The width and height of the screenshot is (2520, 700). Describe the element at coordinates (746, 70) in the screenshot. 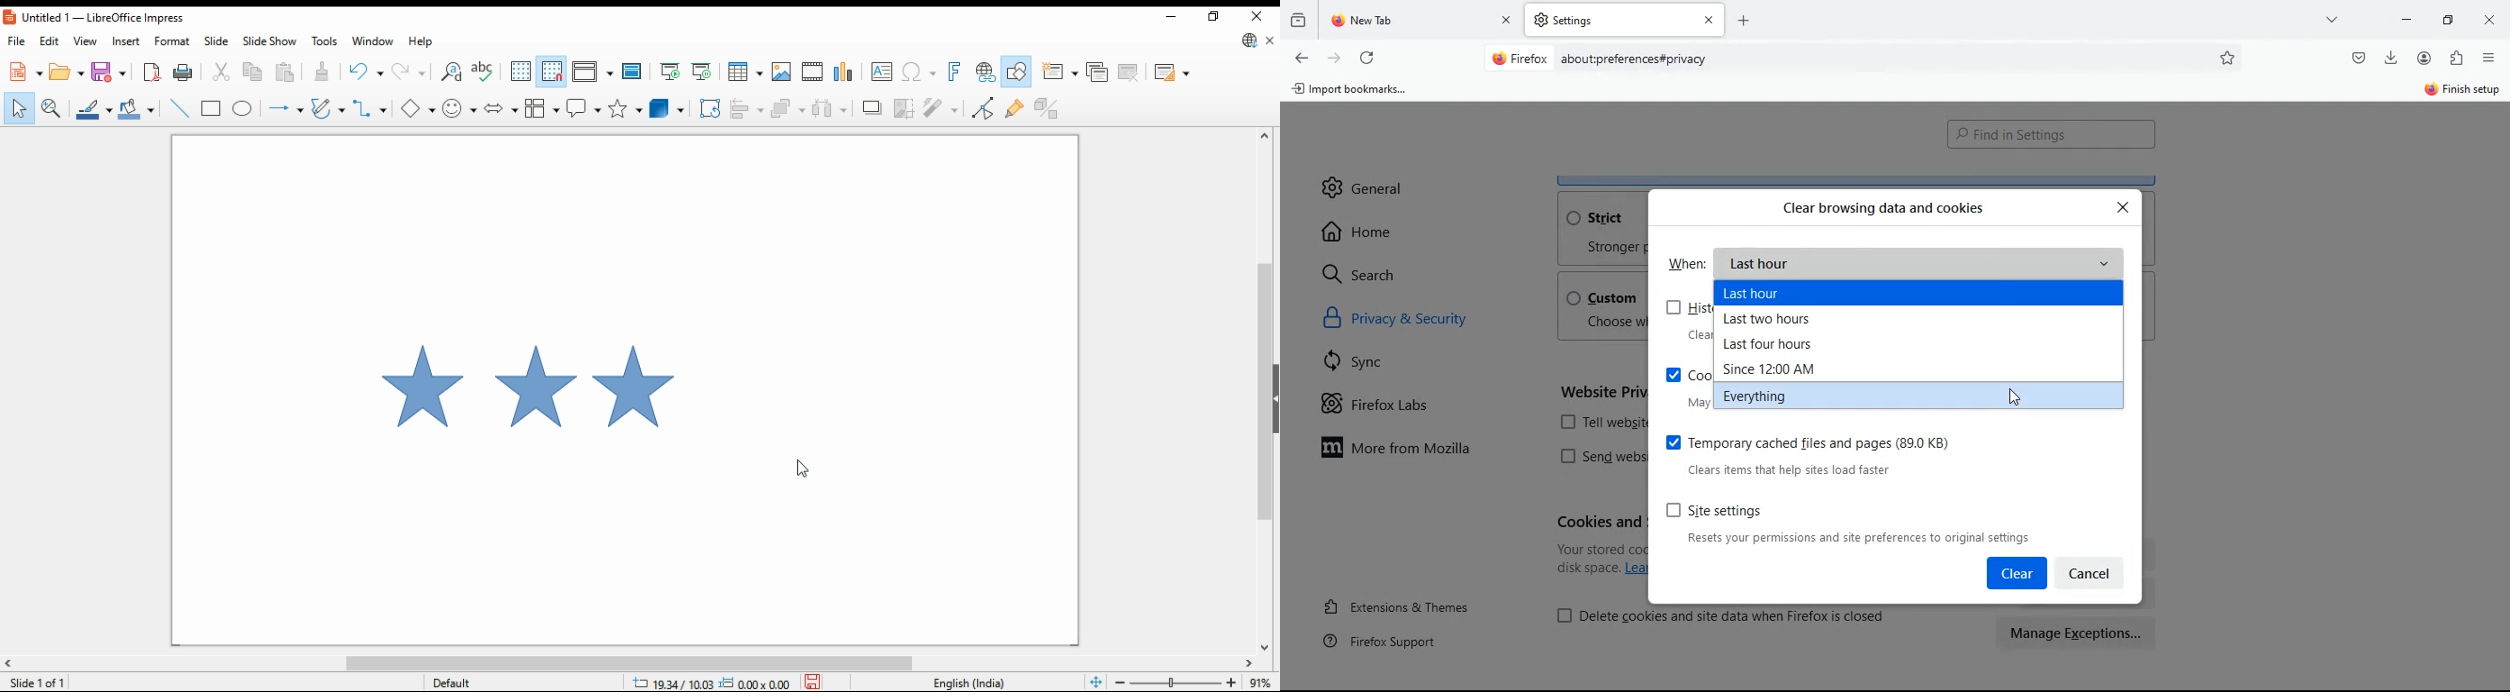

I see `insert tables` at that location.